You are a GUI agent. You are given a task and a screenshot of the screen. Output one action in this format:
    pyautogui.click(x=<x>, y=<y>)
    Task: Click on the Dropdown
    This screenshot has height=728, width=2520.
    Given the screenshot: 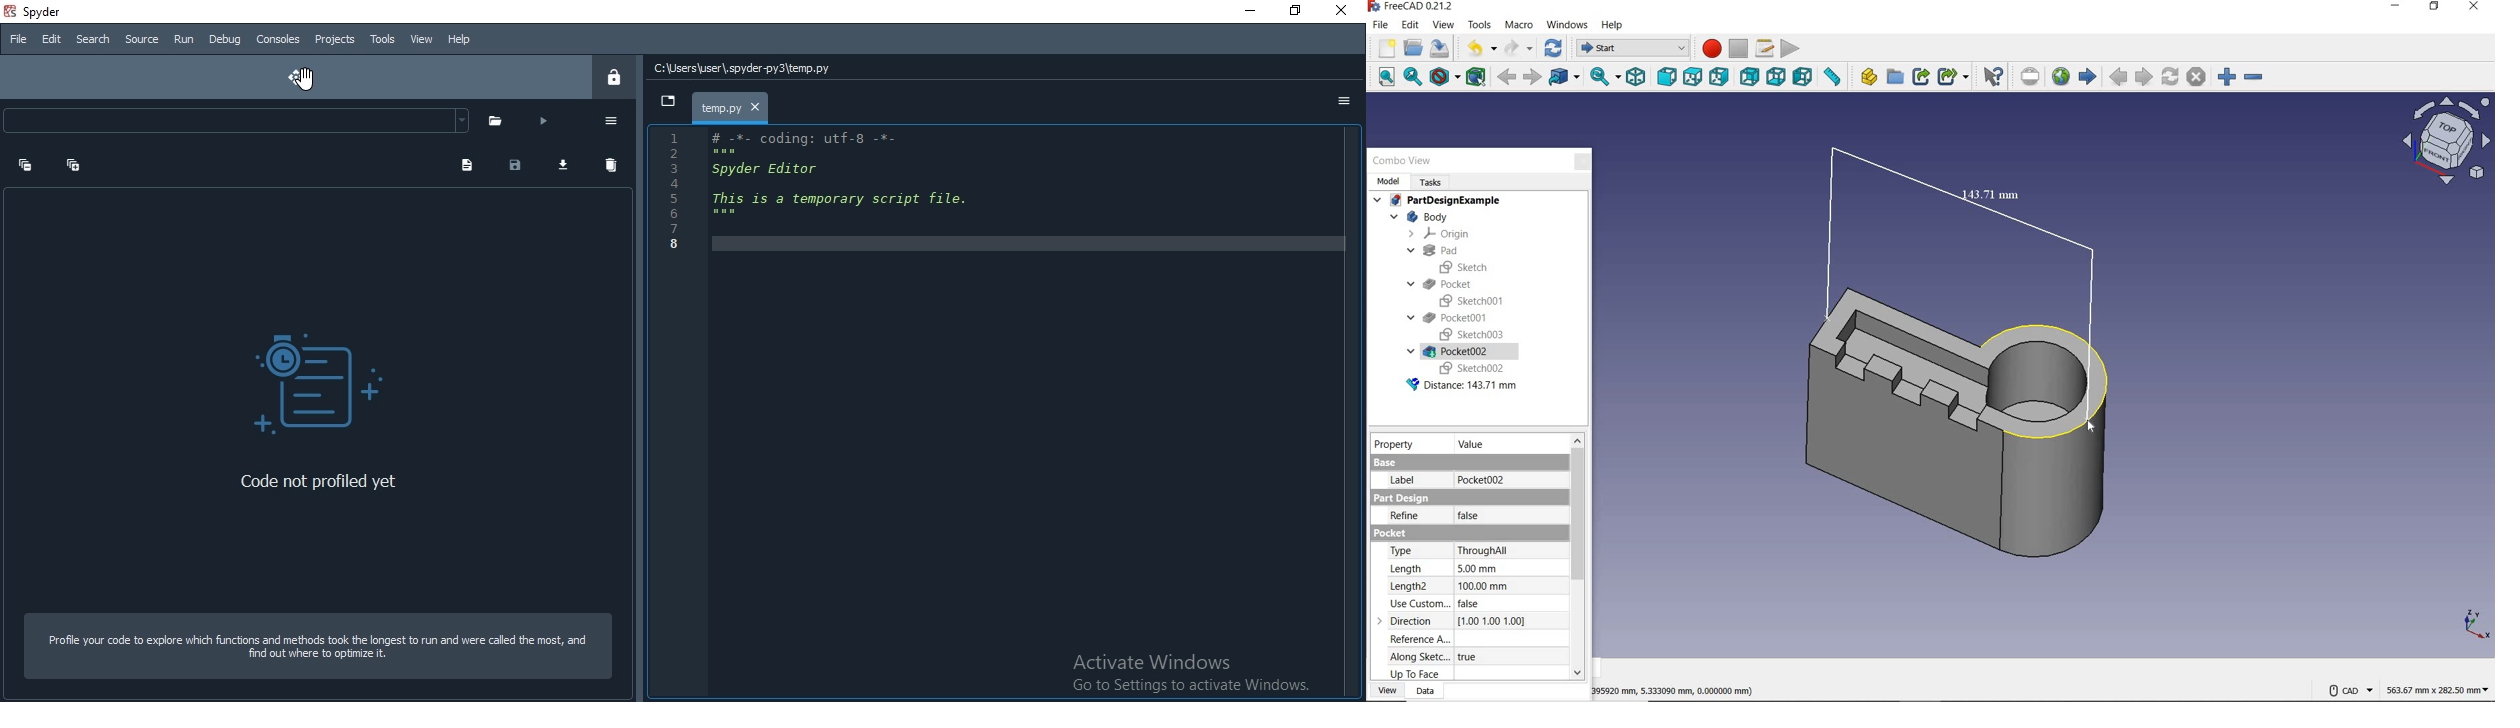 What is the action you would take?
    pyautogui.click(x=236, y=121)
    